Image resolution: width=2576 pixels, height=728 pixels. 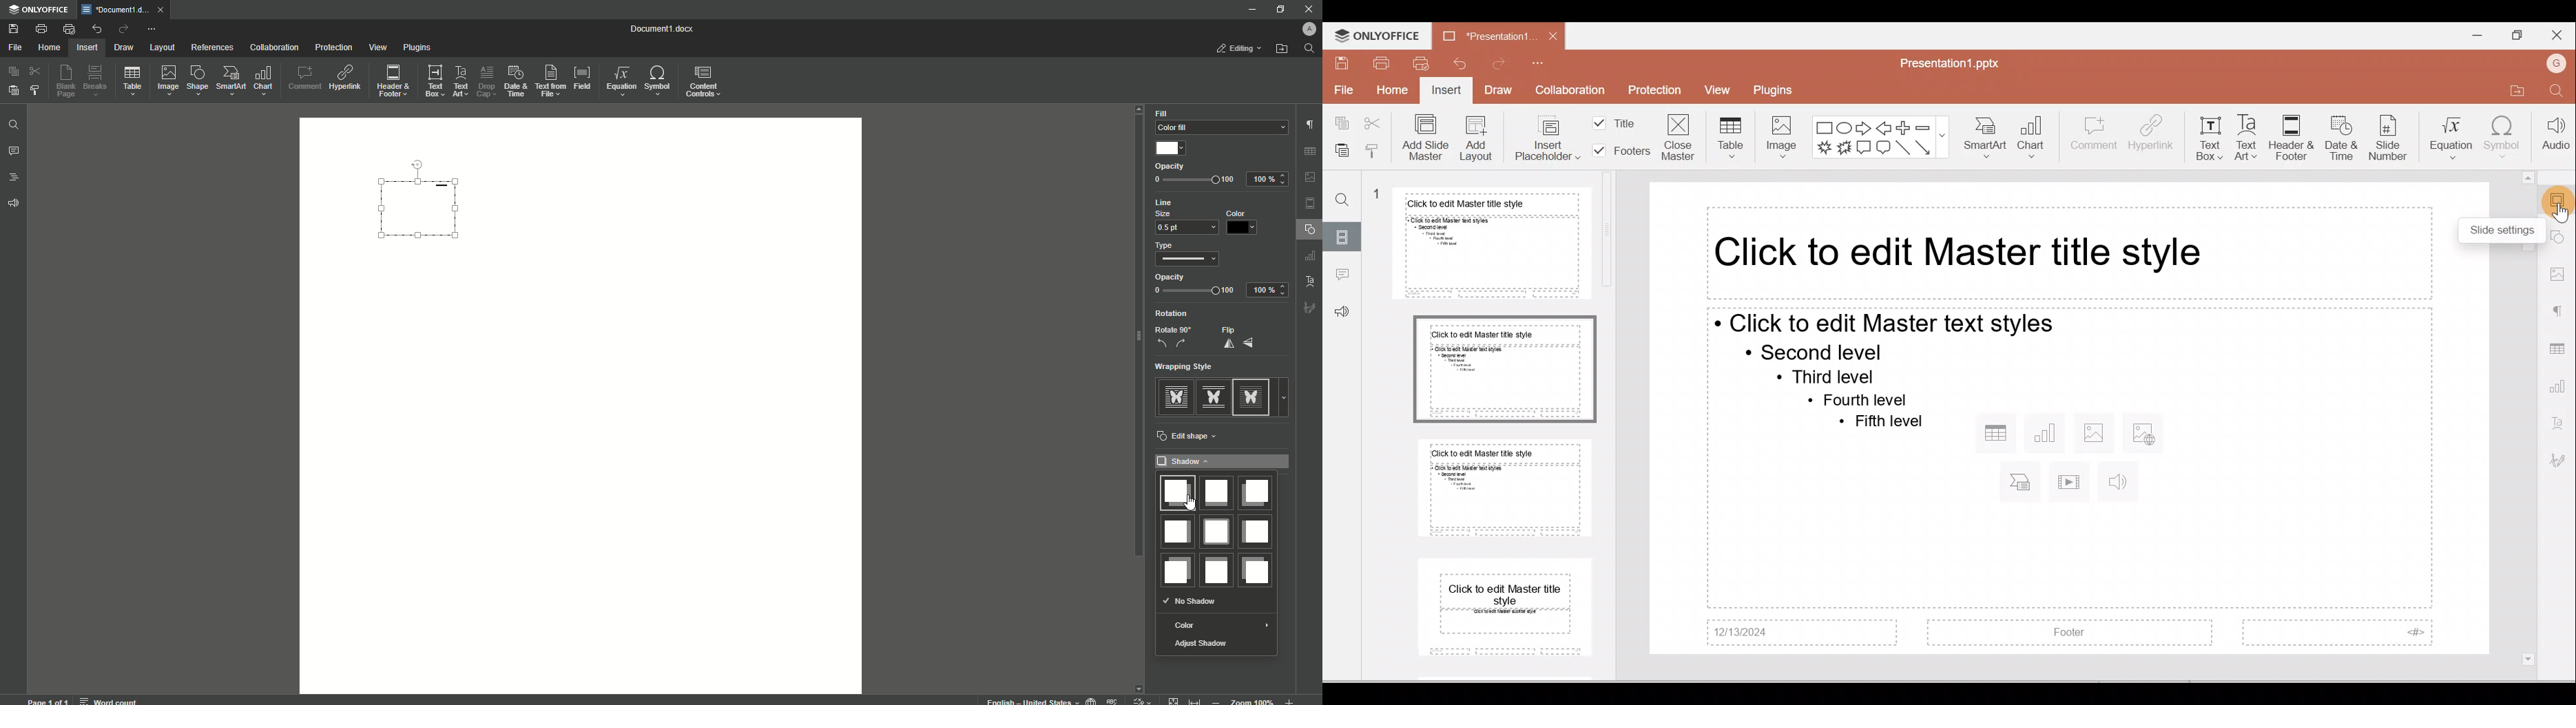 I want to click on Text box, so click(x=2208, y=142).